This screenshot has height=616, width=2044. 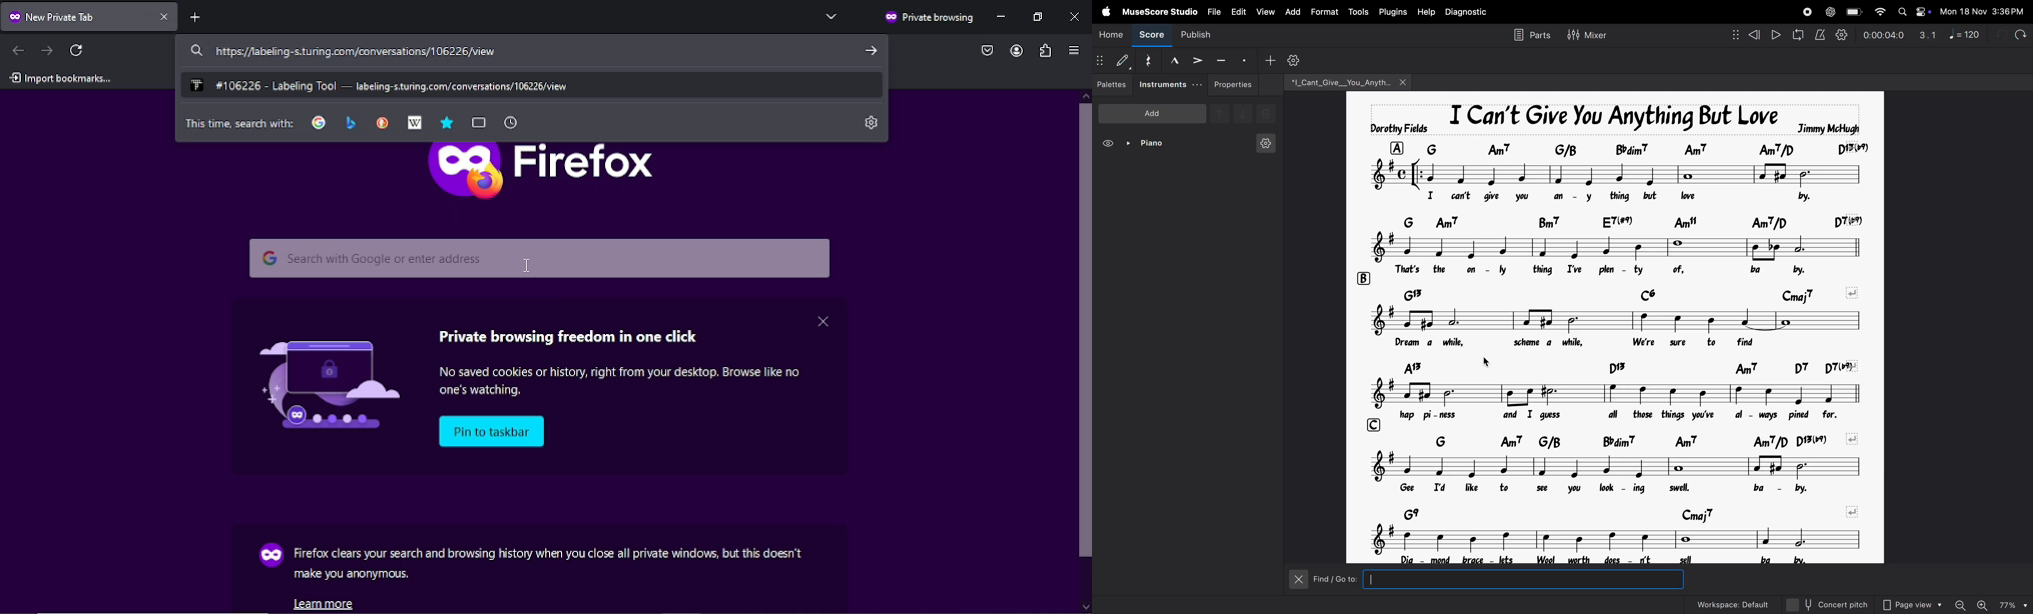 I want to click on page view, so click(x=1912, y=604).